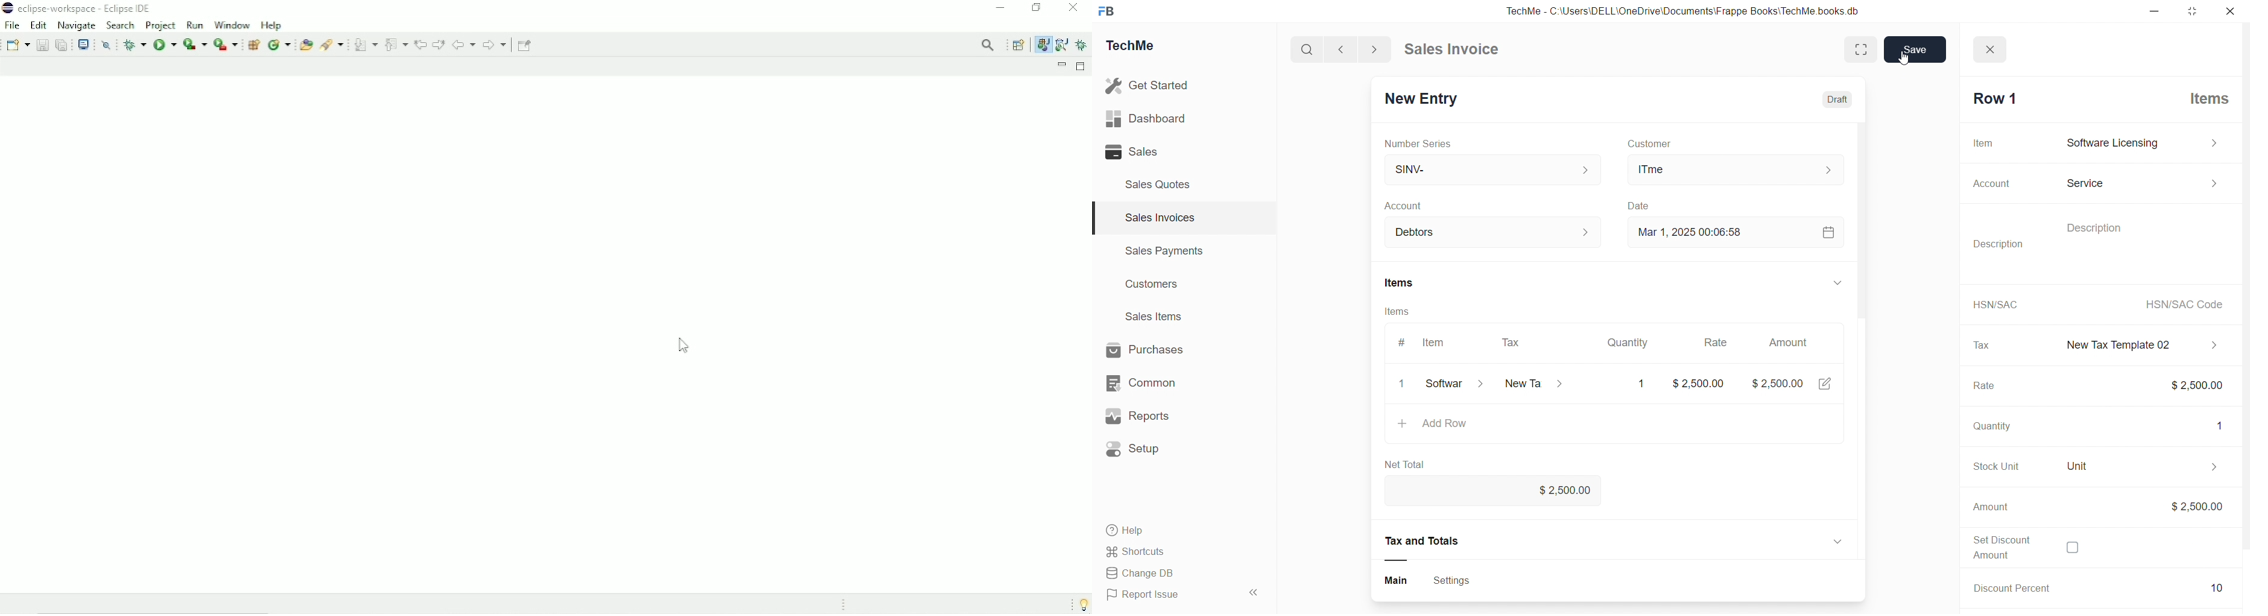  Describe the element at coordinates (1409, 464) in the screenshot. I see `Net Total` at that location.